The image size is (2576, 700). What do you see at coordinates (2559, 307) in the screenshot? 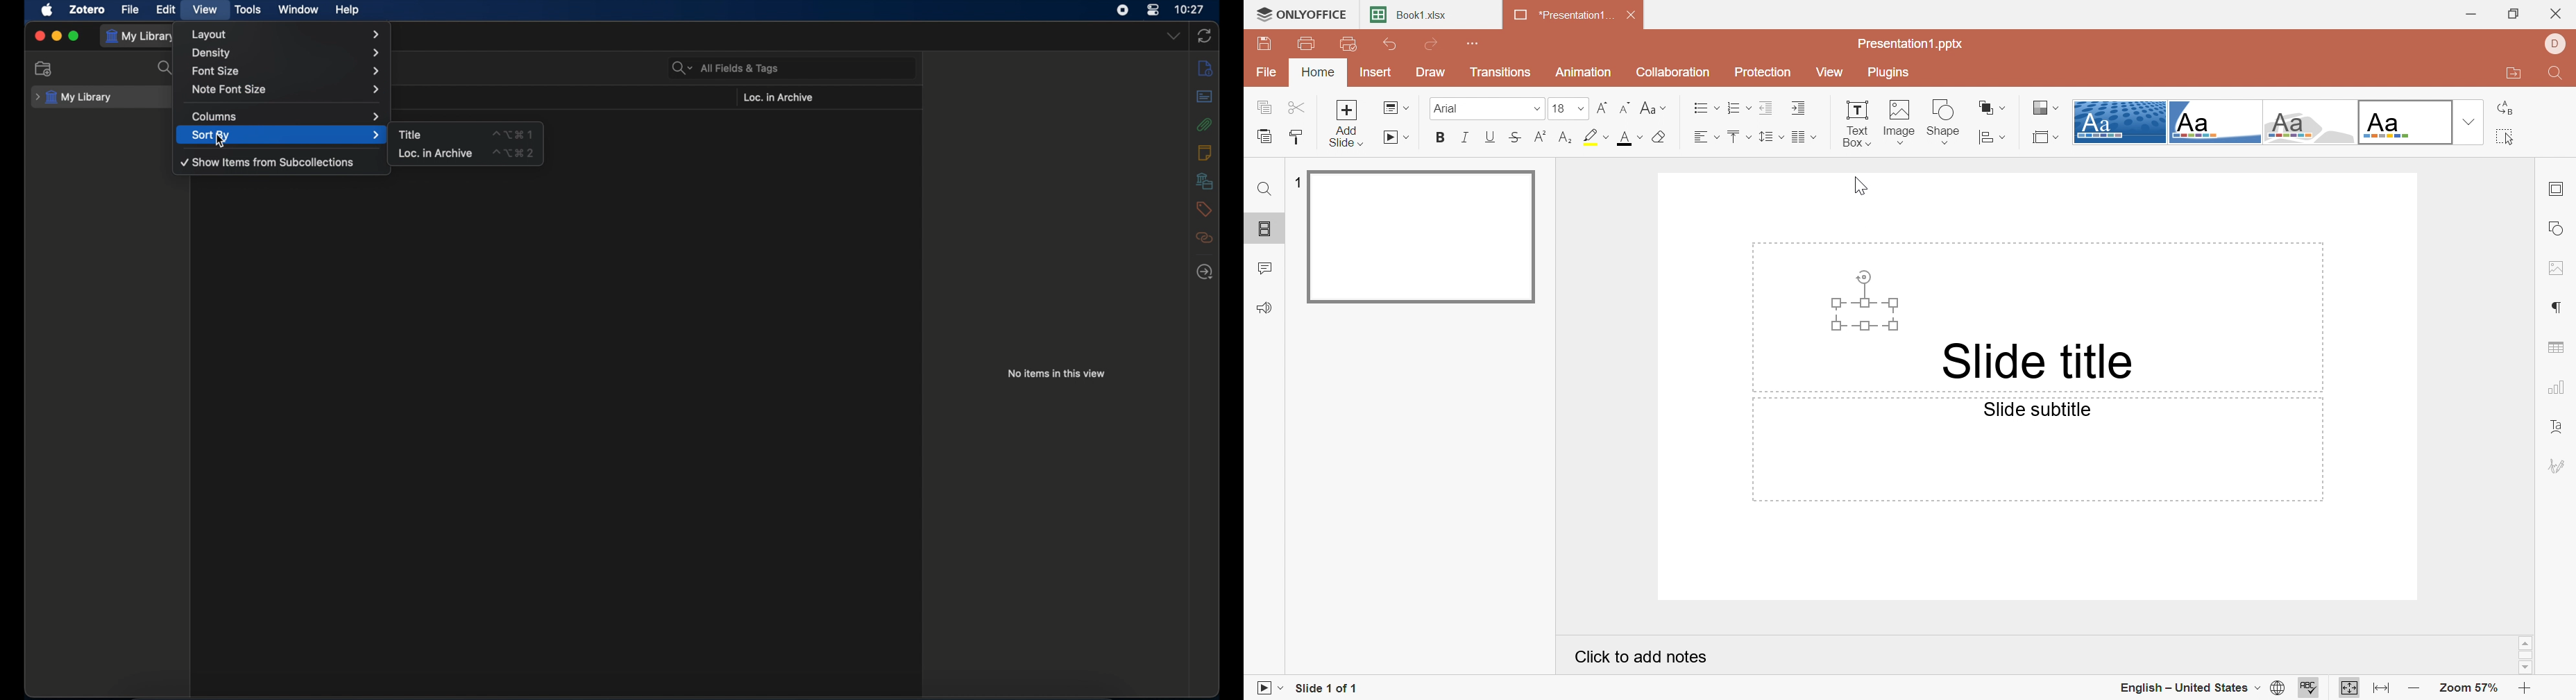
I see `Paragraph settings` at bounding box center [2559, 307].